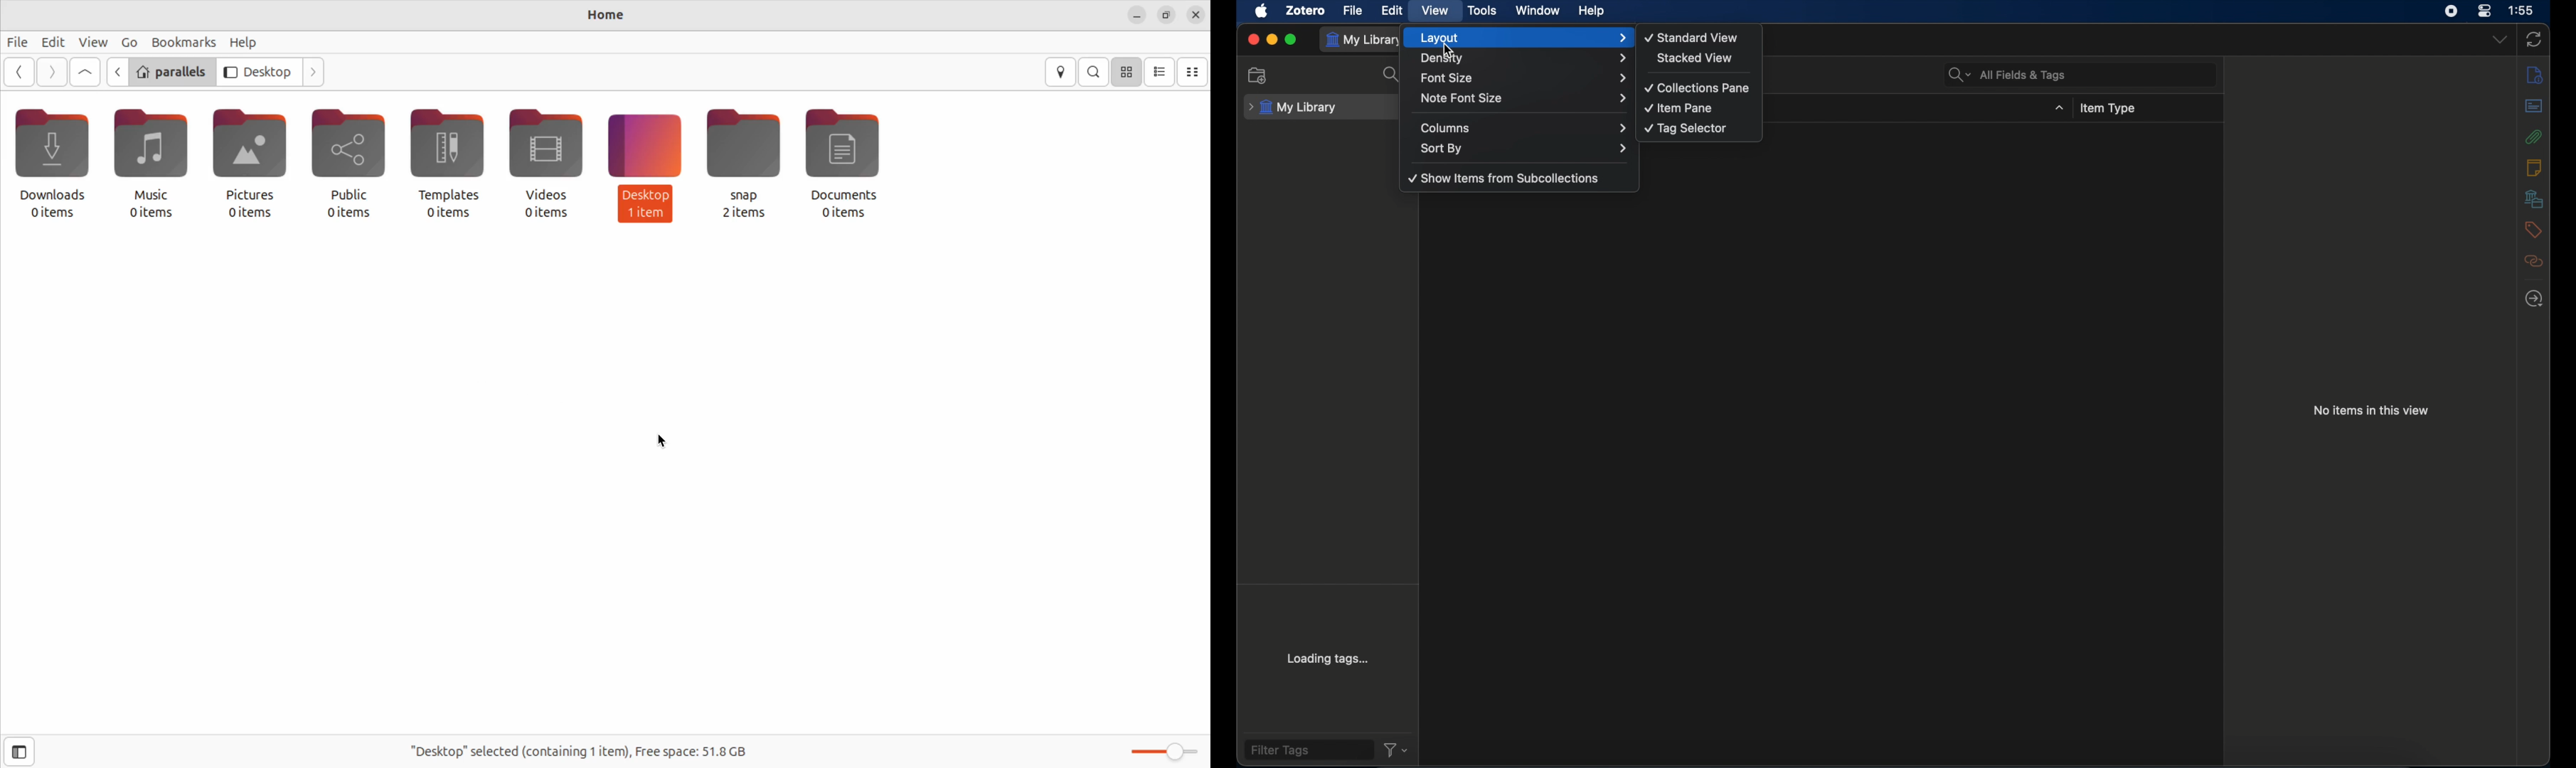  I want to click on locate, so click(2536, 299).